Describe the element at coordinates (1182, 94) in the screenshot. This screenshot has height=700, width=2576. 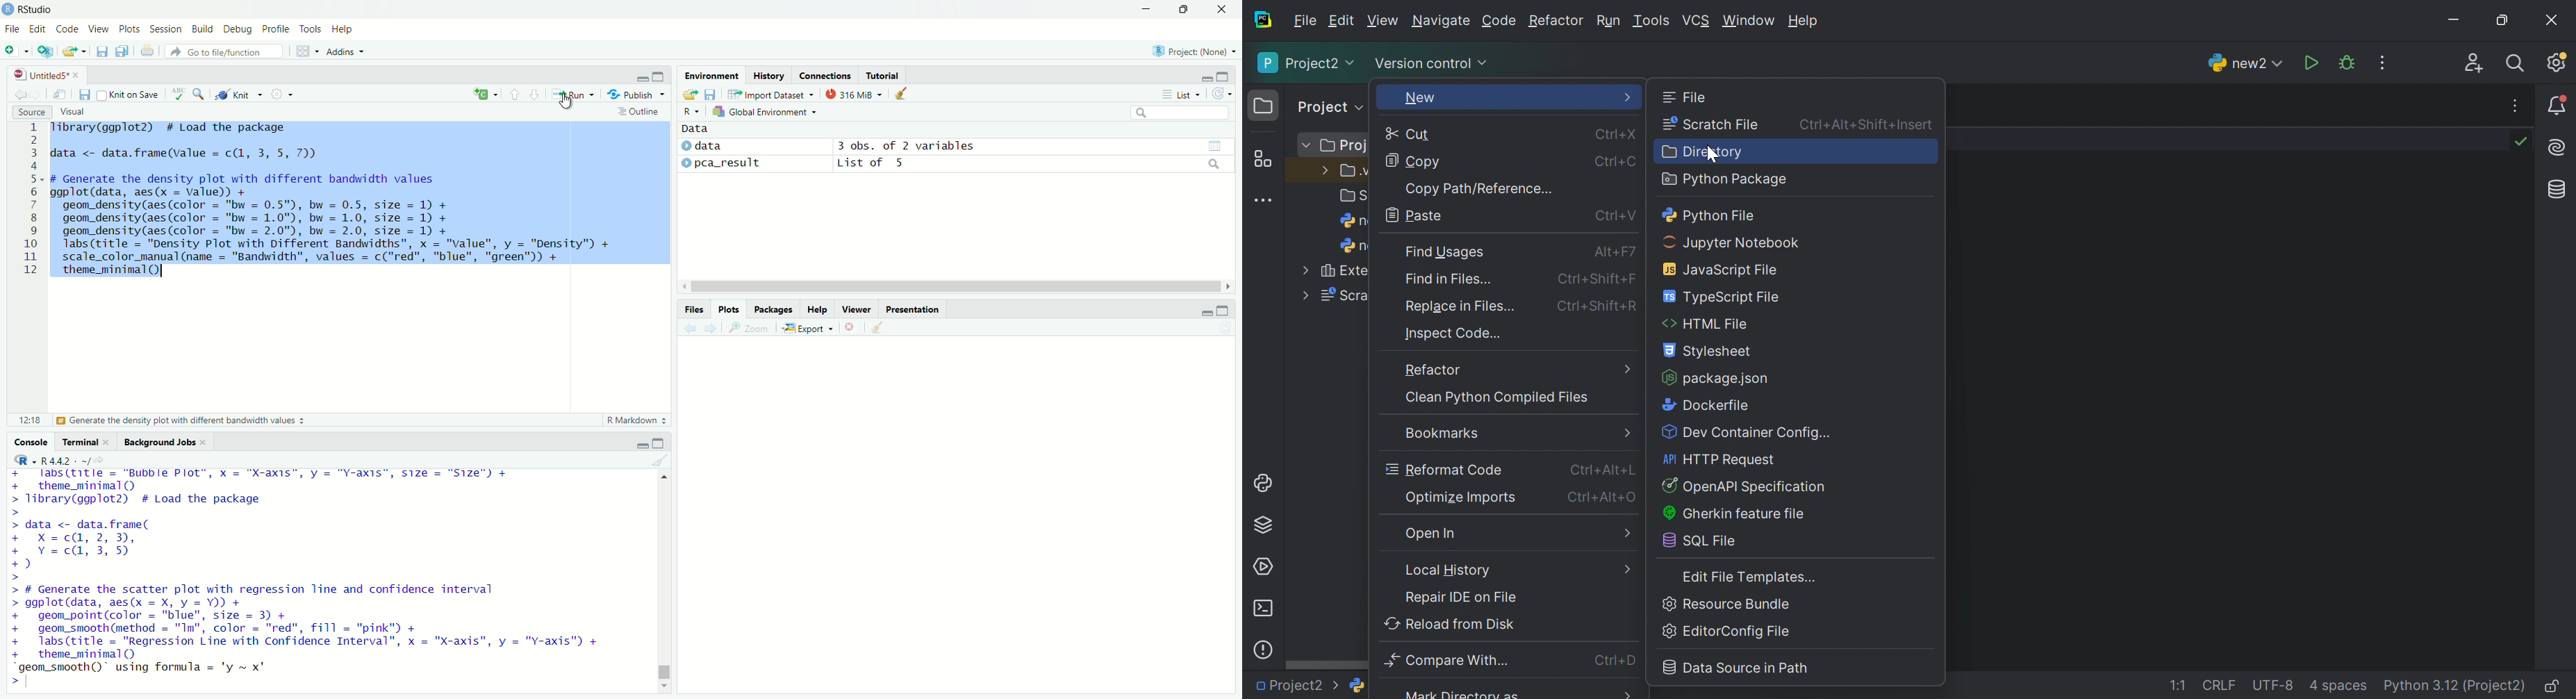
I see `List` at that location.